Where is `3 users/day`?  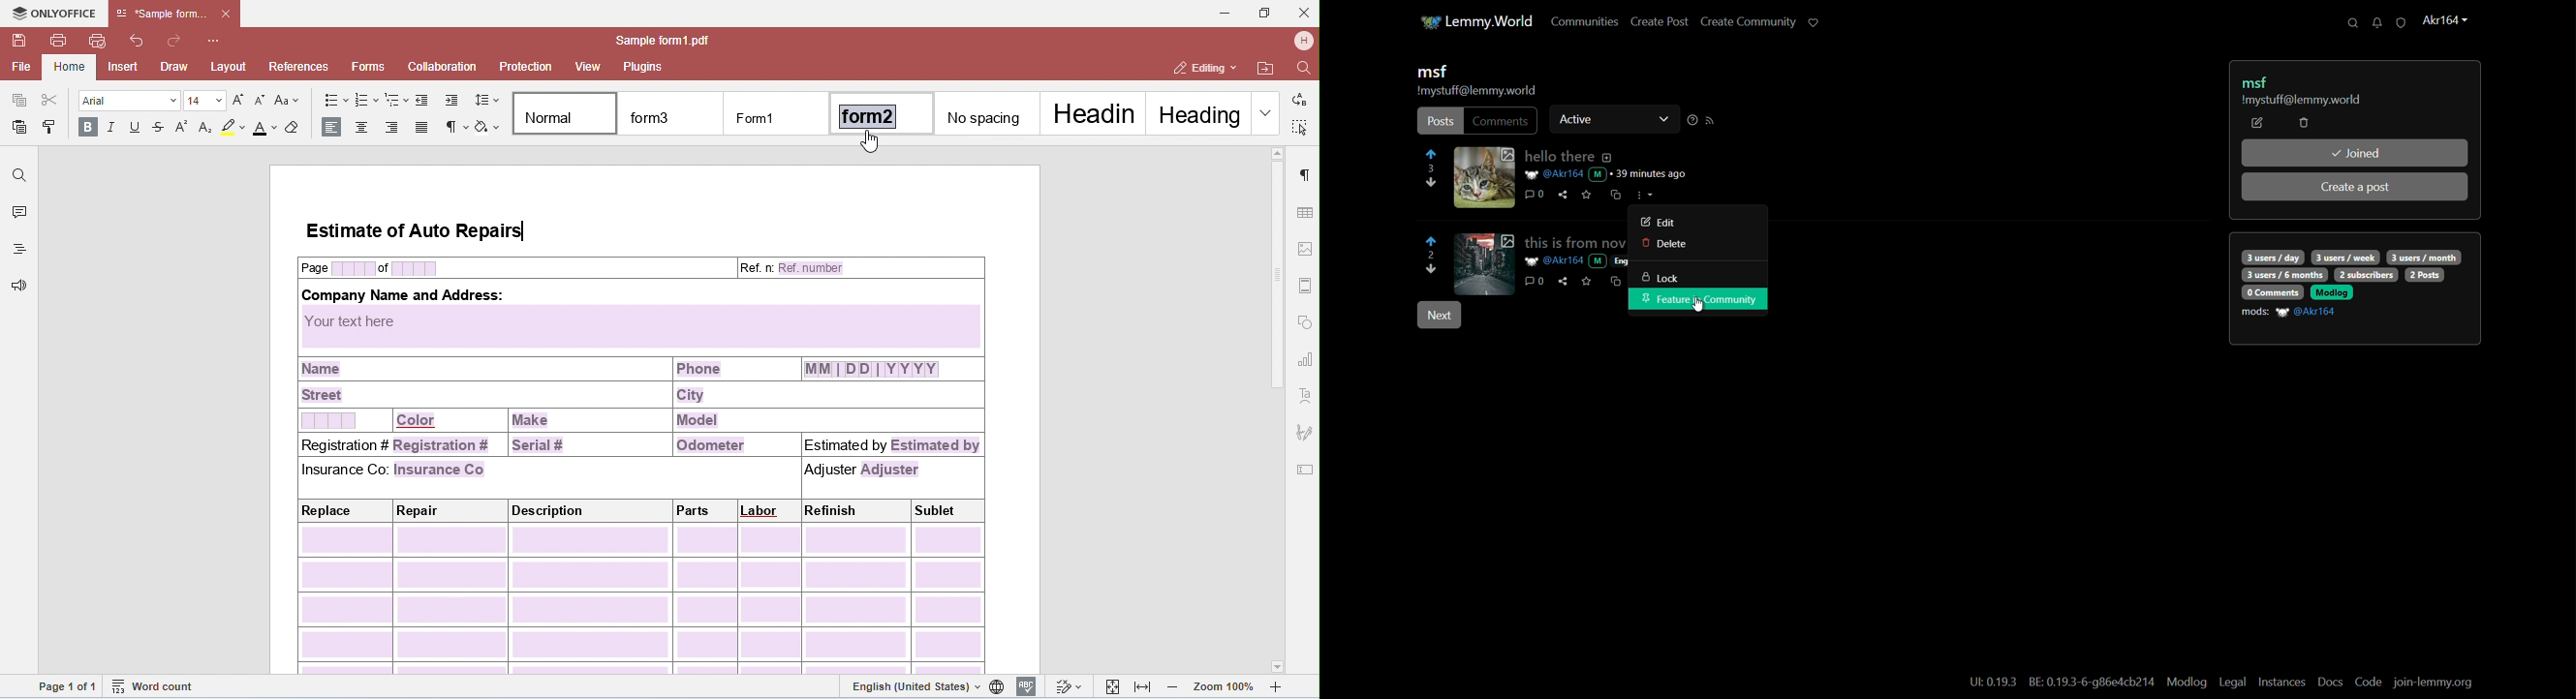
3 users/day is located at coordinates (2272, 257).